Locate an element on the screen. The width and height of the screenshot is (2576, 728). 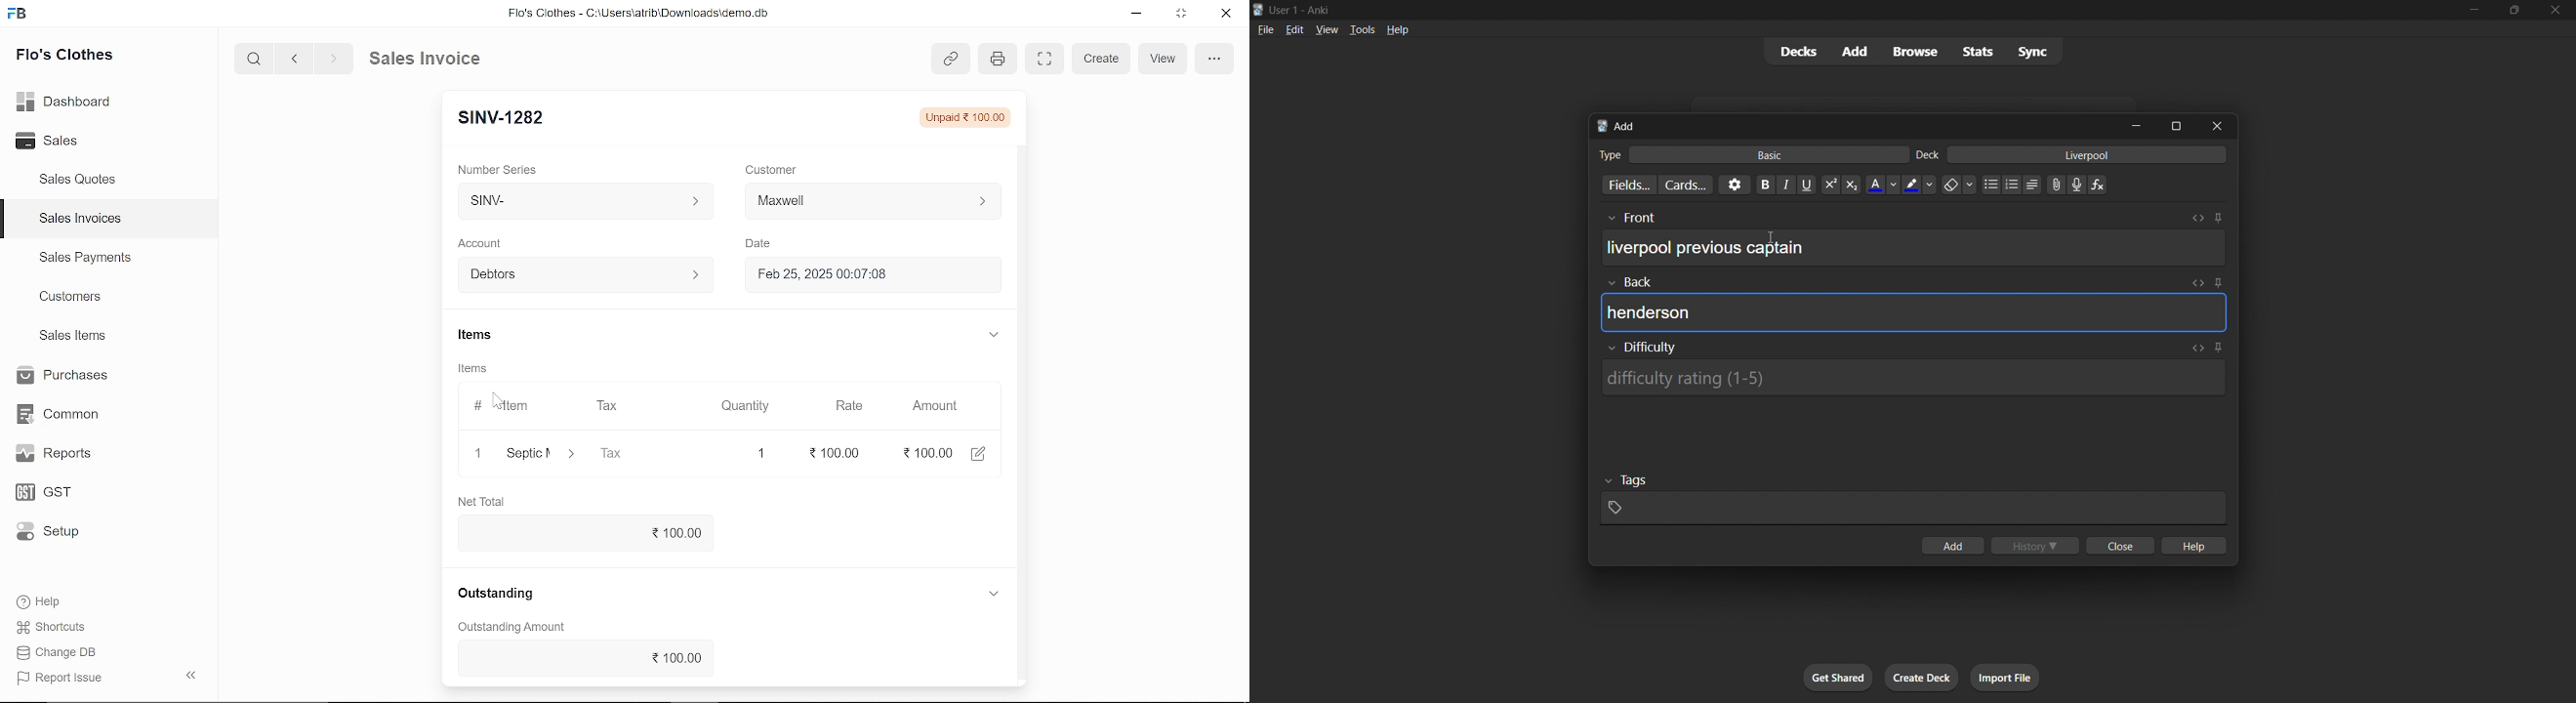
Customer is located at coordinates (771, 169).